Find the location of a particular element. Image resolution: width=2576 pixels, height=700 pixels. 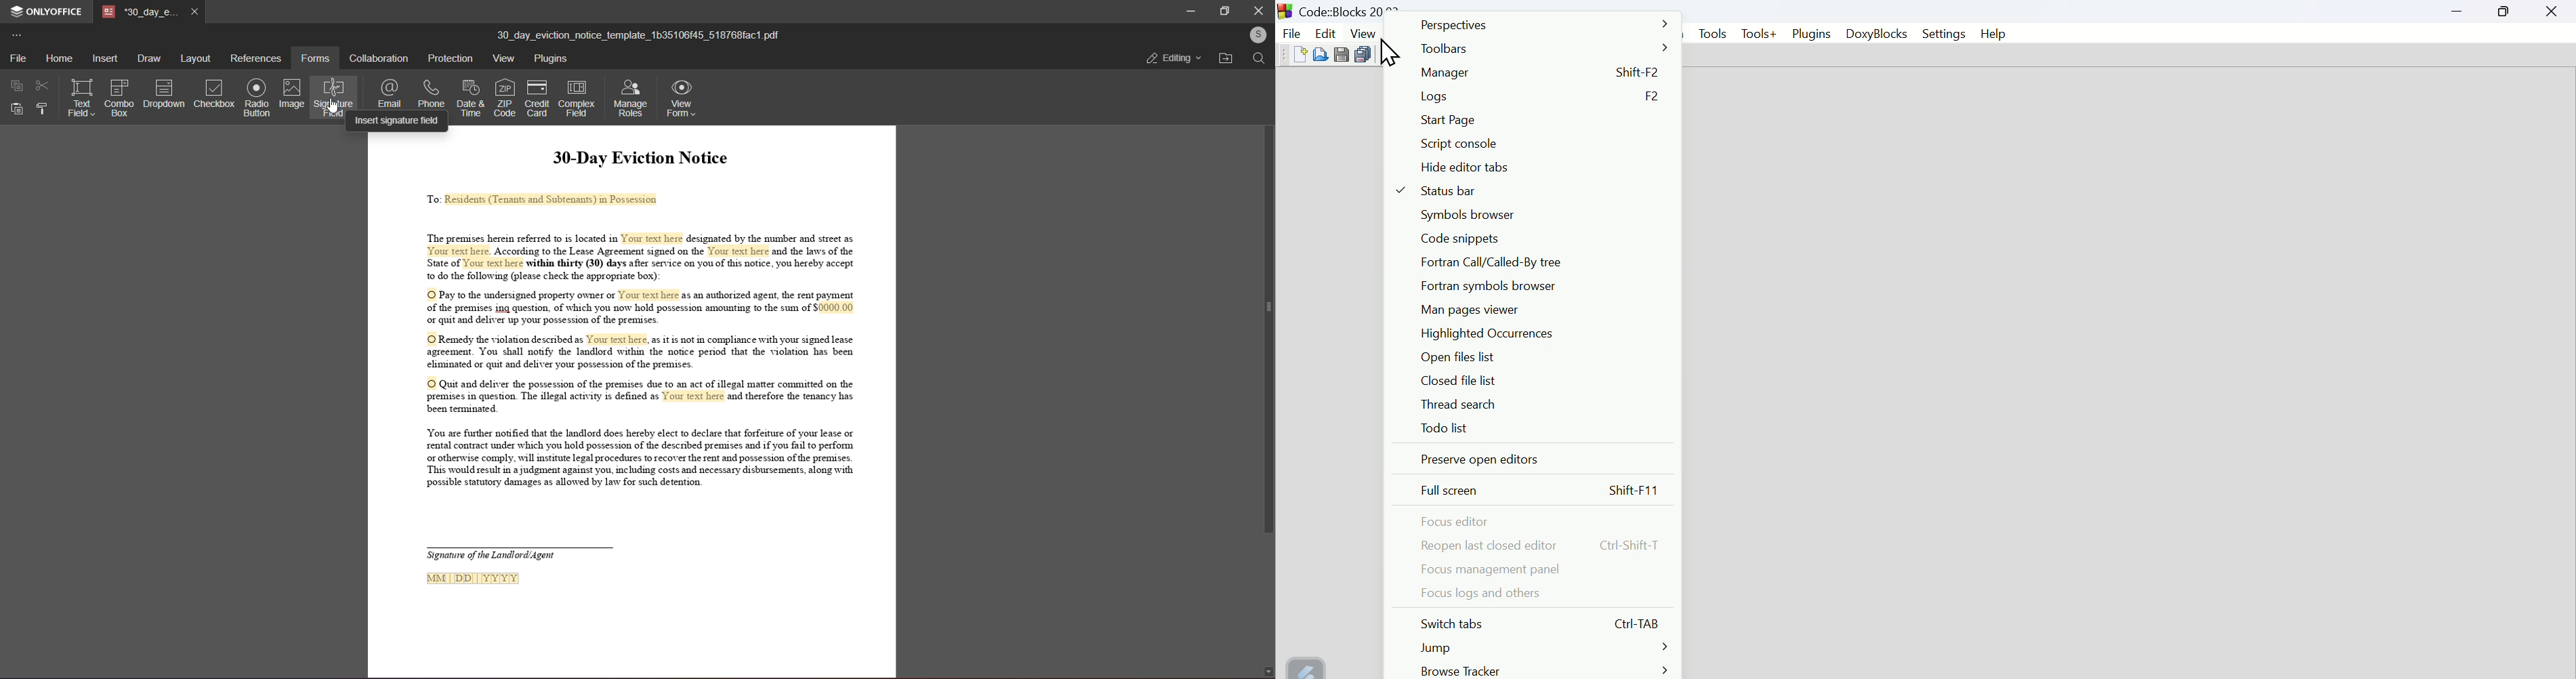

Close is located at coordinates (2552, 12).